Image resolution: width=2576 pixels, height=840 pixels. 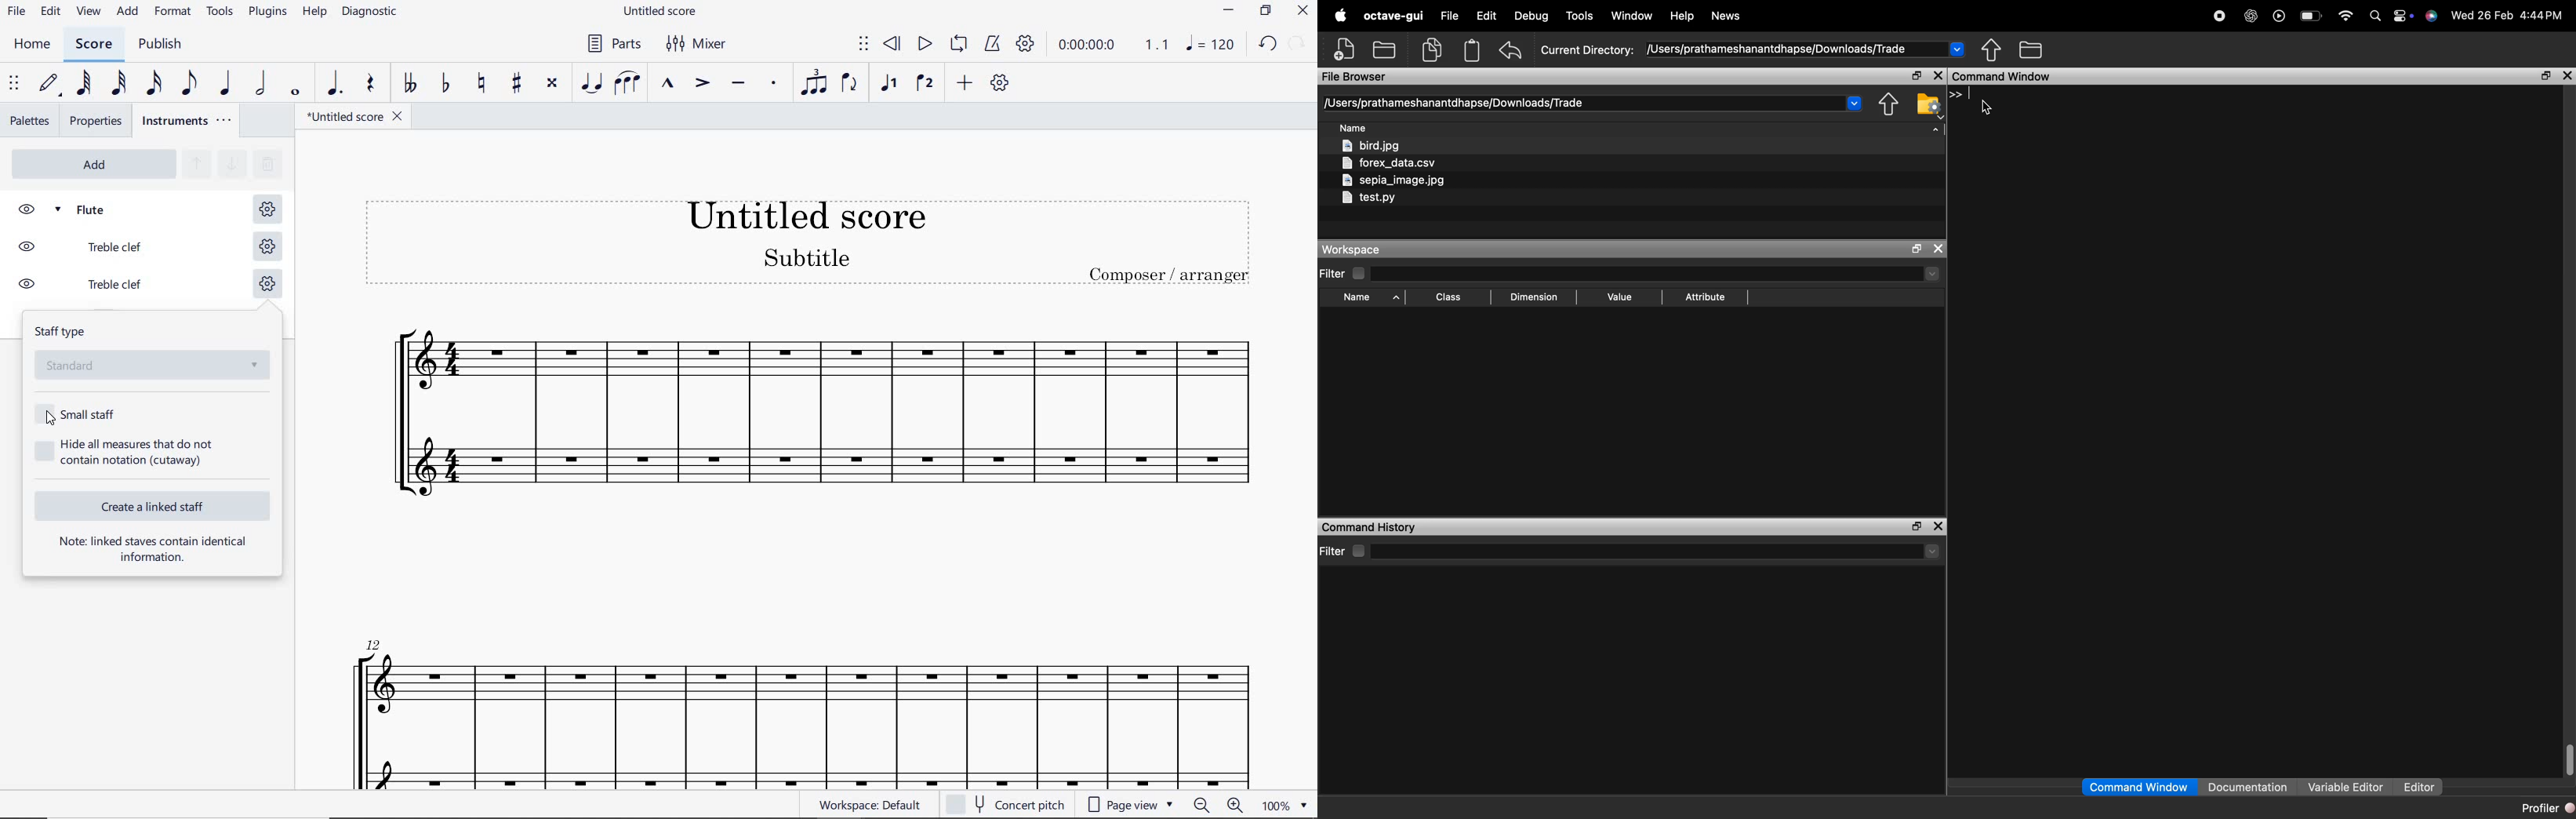 I want to click on score, so click(x=94, y=44).